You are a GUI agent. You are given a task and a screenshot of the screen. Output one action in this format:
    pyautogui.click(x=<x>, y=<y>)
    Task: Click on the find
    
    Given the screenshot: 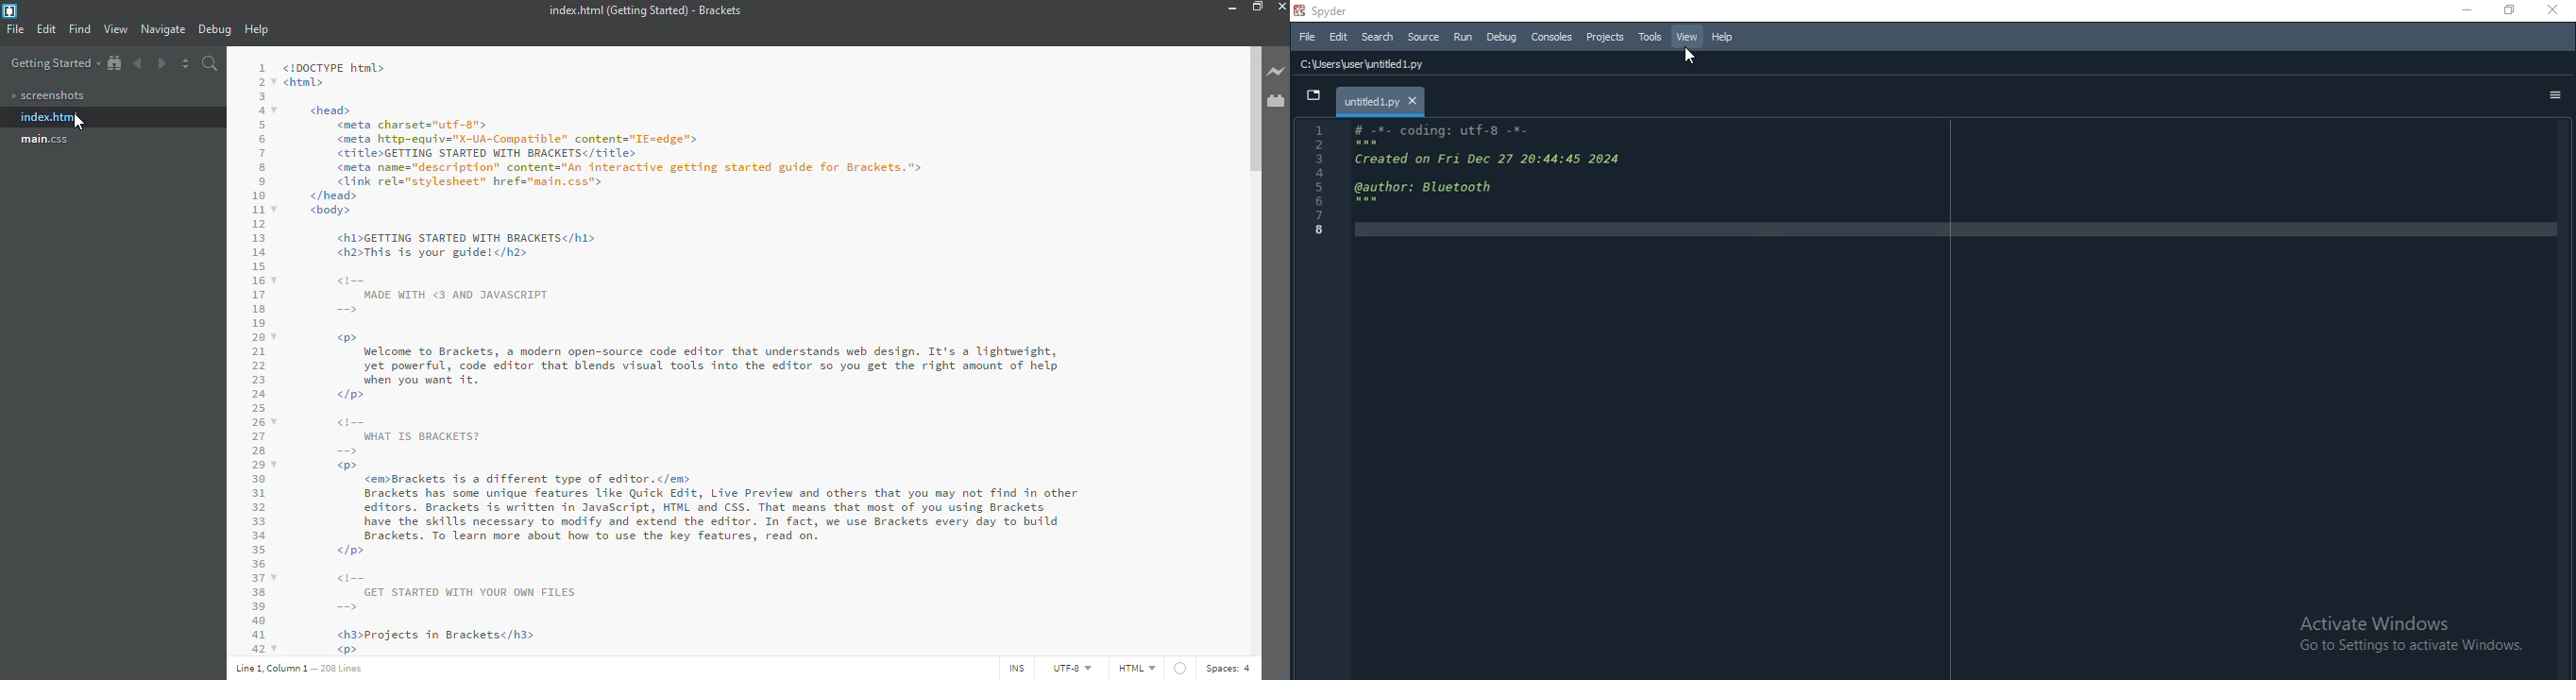 What is the action you would take?
    pyautogui.click(x=80, y=28)
    